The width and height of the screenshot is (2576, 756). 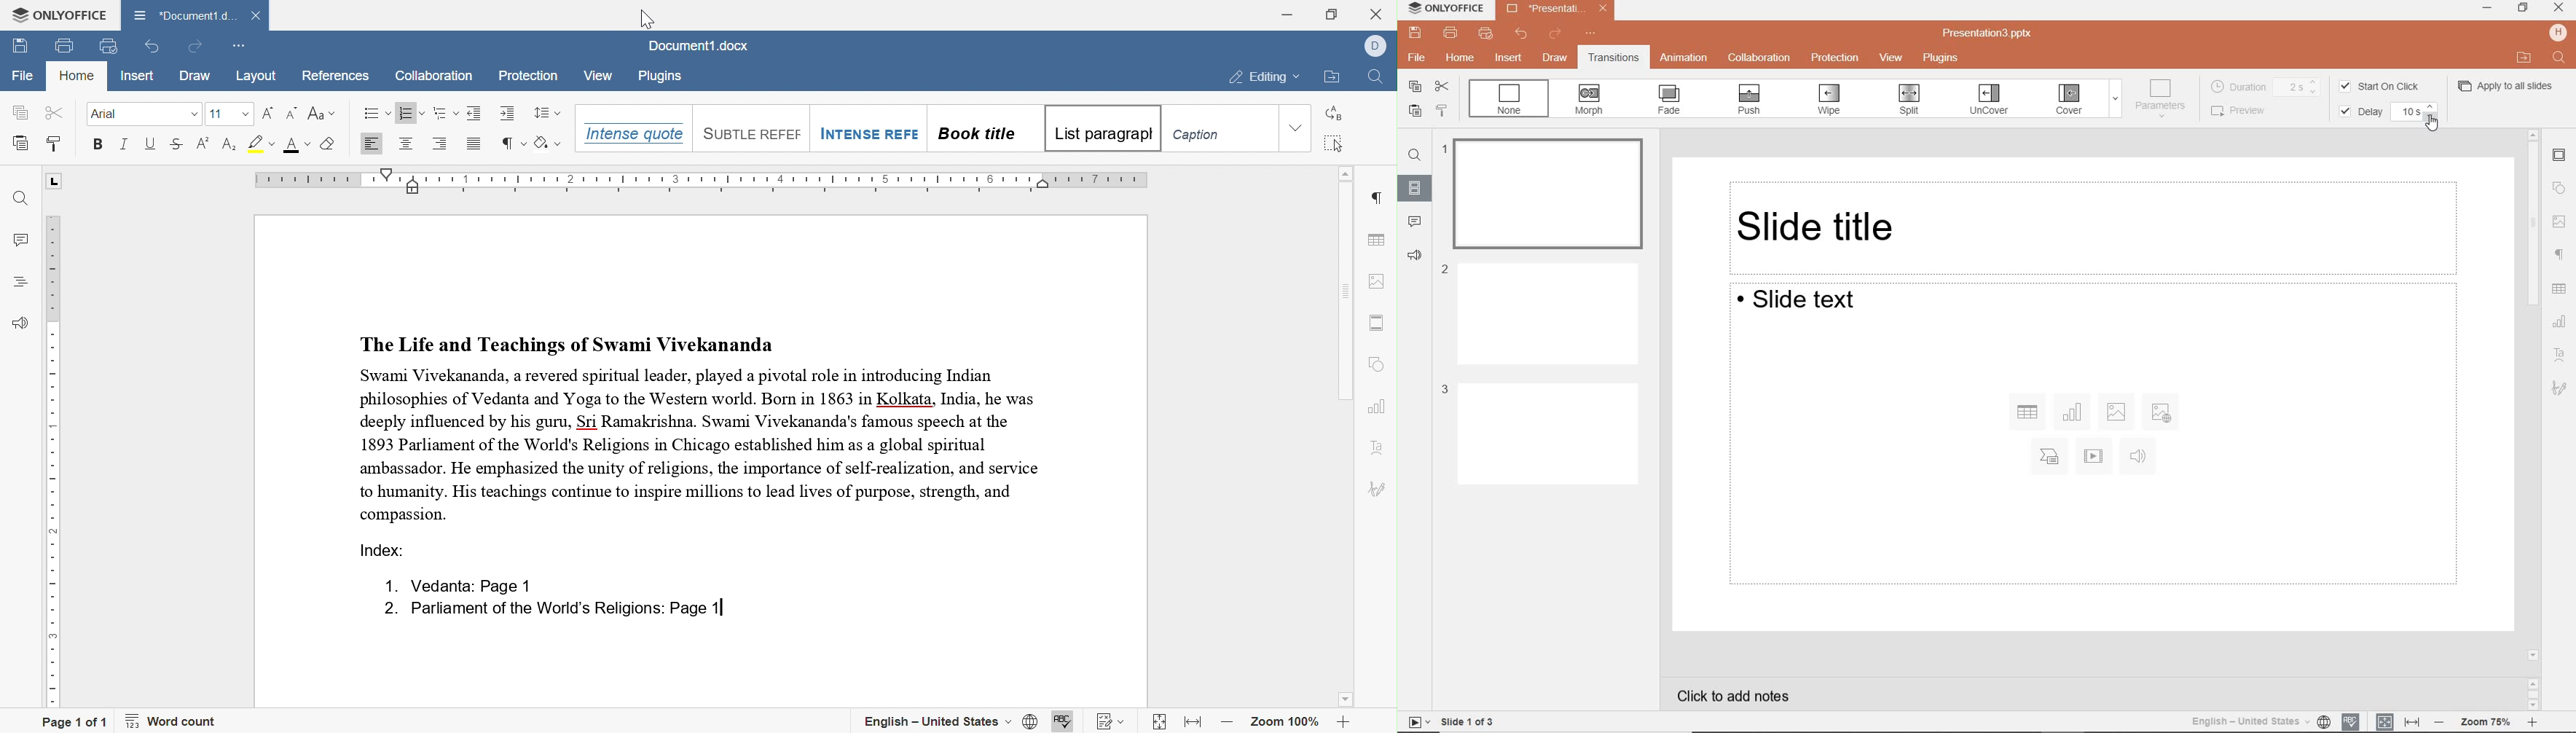 What do you see at coordinates (1297, 128) in the screenshot?
I see `drop down` at bounding box center [1297, 128].